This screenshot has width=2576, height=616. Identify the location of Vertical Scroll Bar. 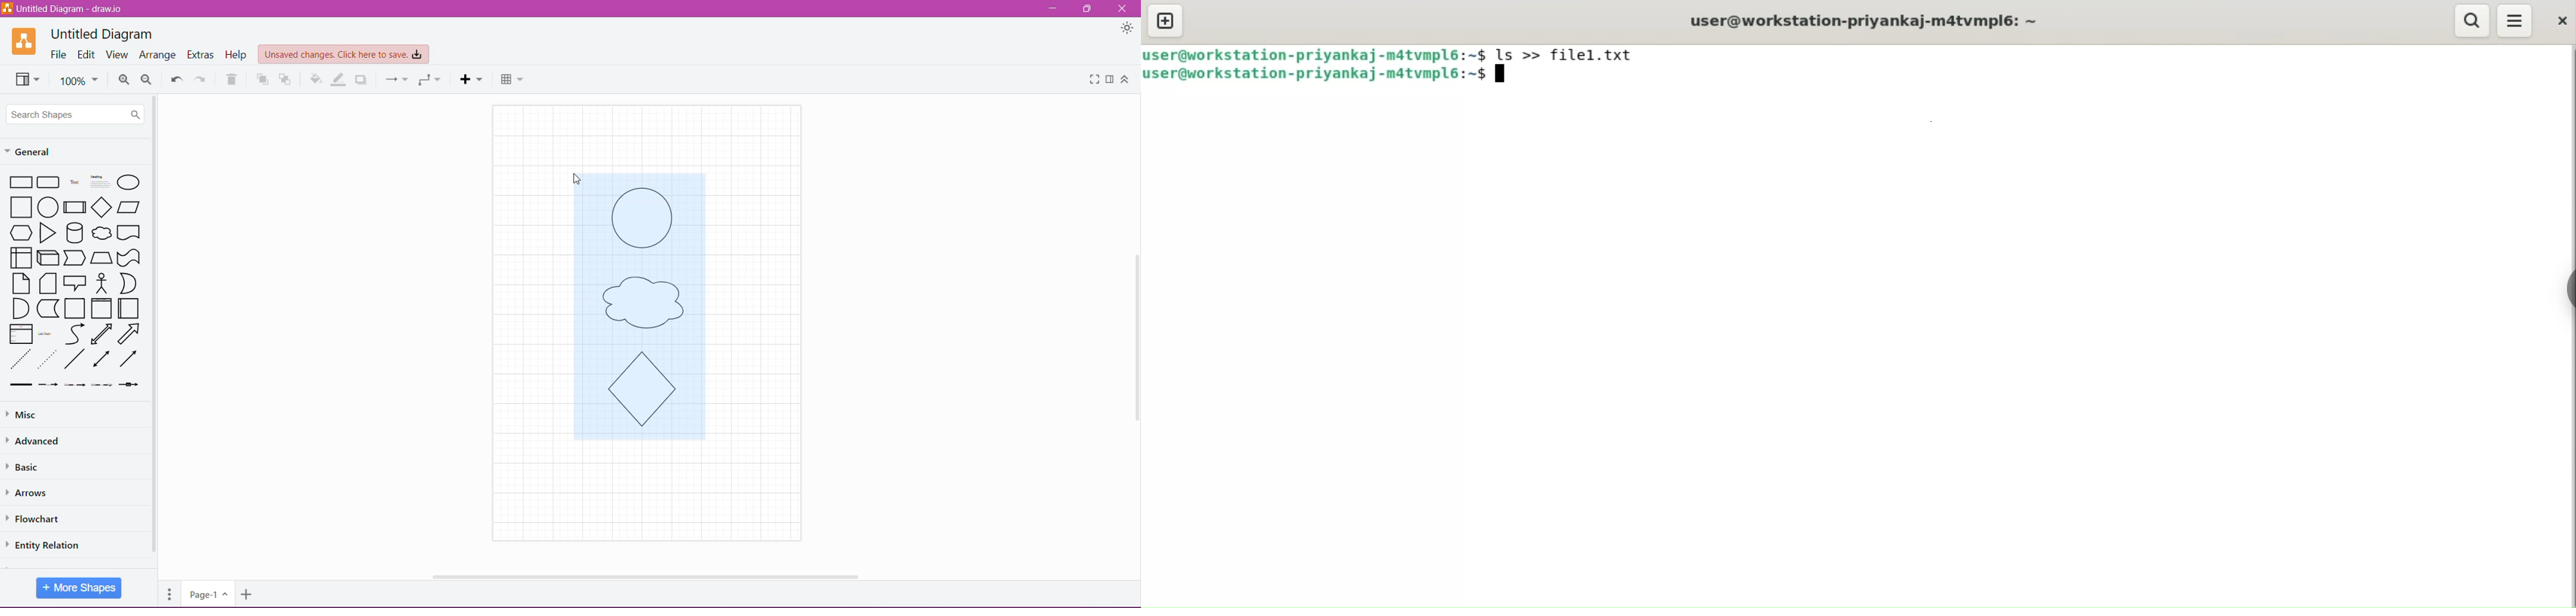
(1134, 335).